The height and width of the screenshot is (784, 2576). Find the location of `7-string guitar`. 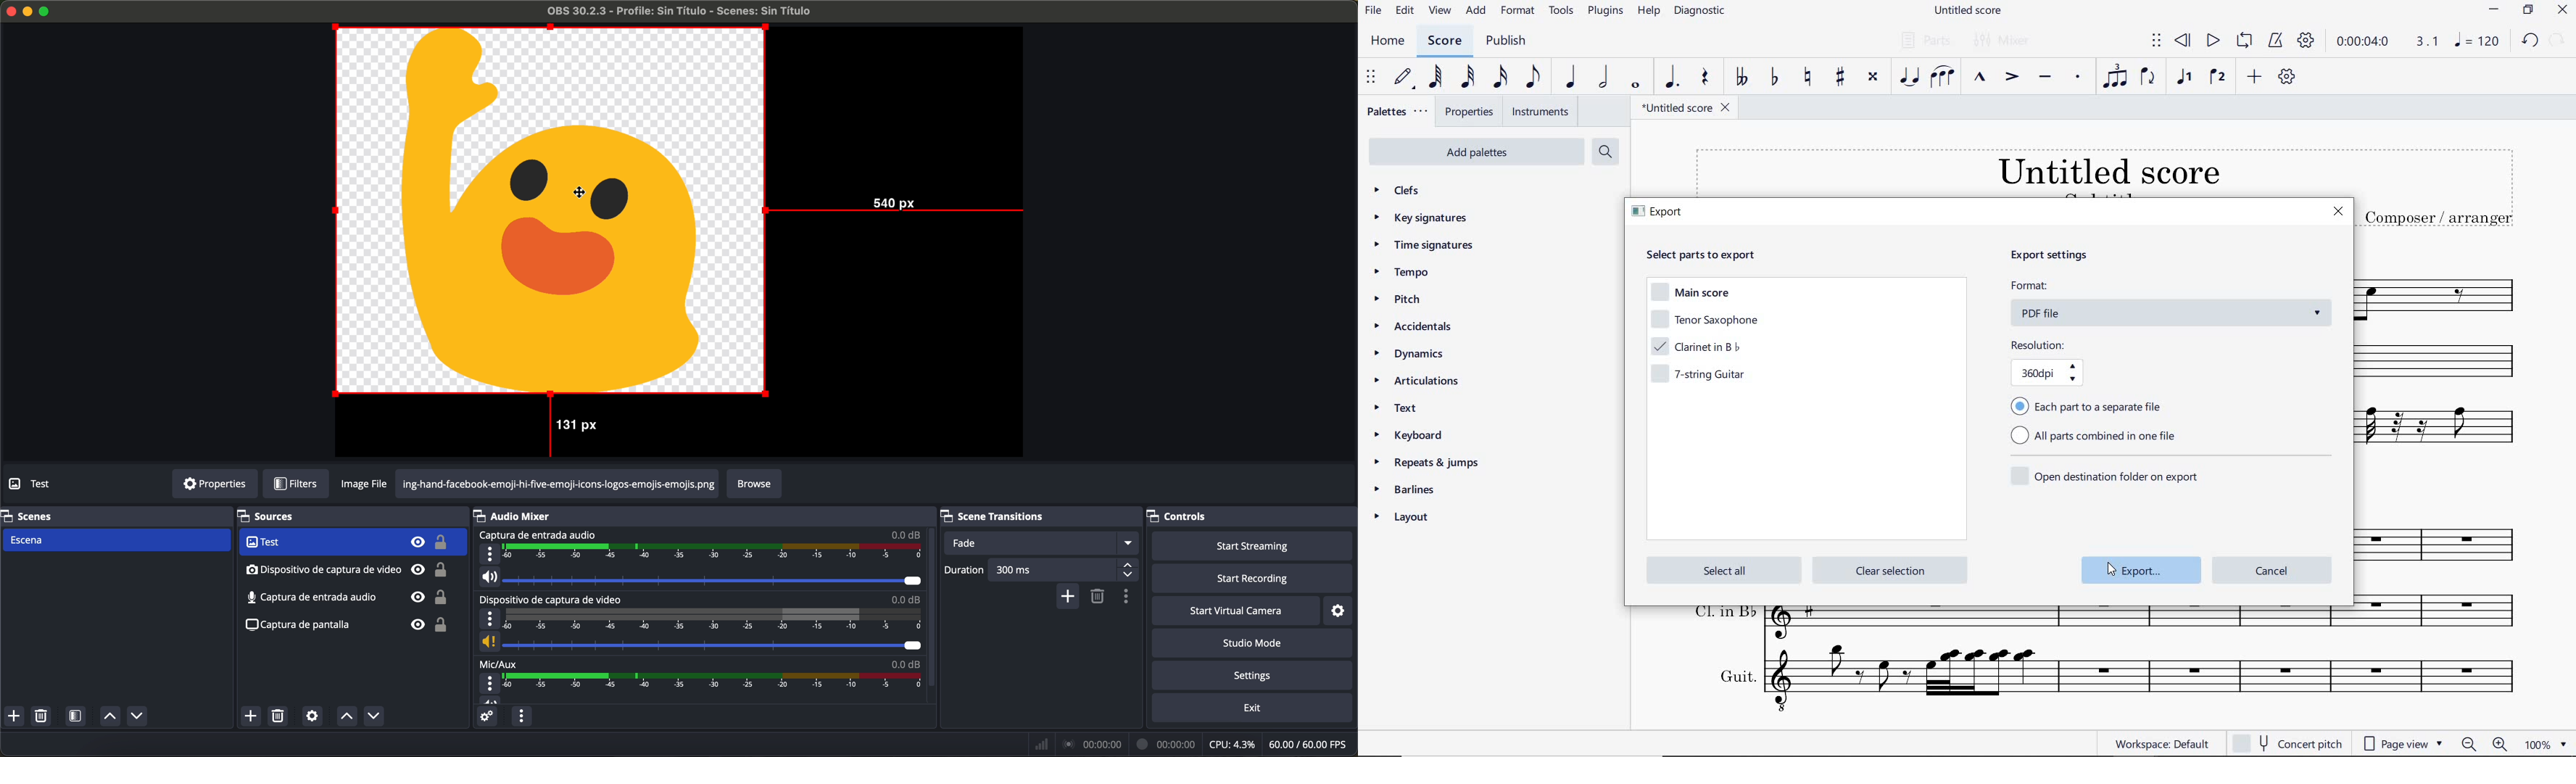

7-string guitar is located at coordinates (2446, 434).